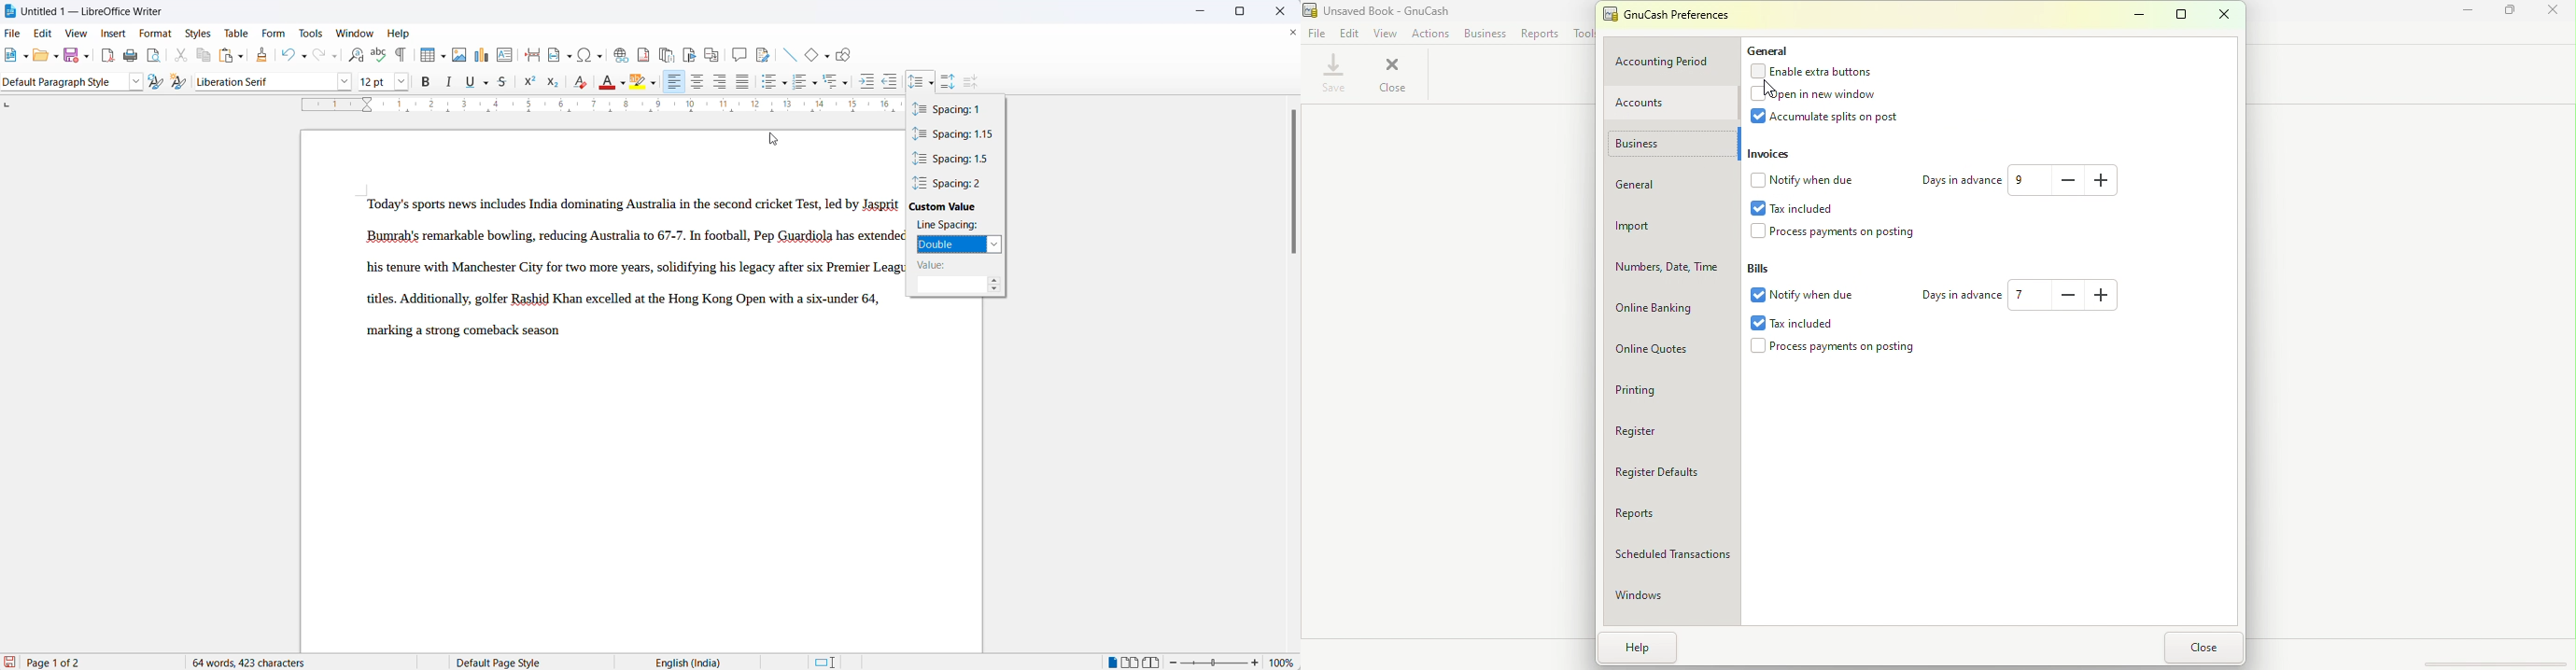 This screenshot has height=672, width=2576. What do you see at coordinates (287, 56) in the screenshot?
I see `undo` at bounding box center [287, 56].